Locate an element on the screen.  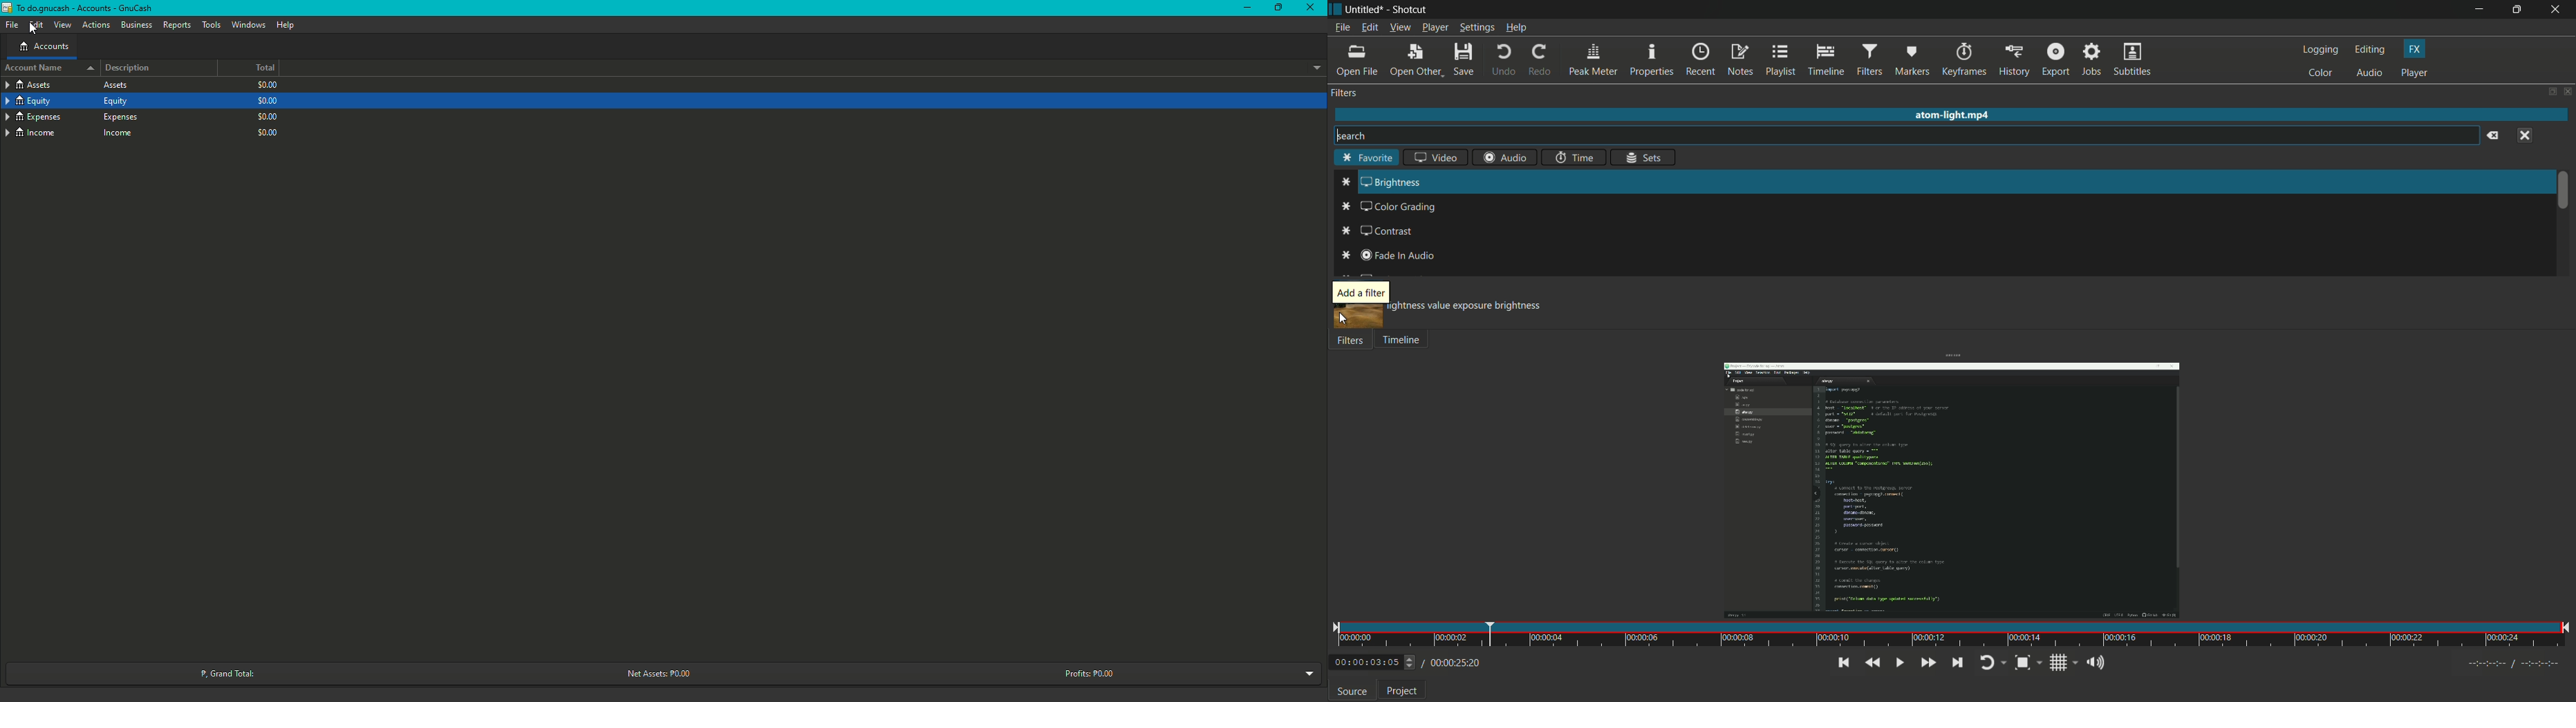
open file is located at coordinates (1359, 60).